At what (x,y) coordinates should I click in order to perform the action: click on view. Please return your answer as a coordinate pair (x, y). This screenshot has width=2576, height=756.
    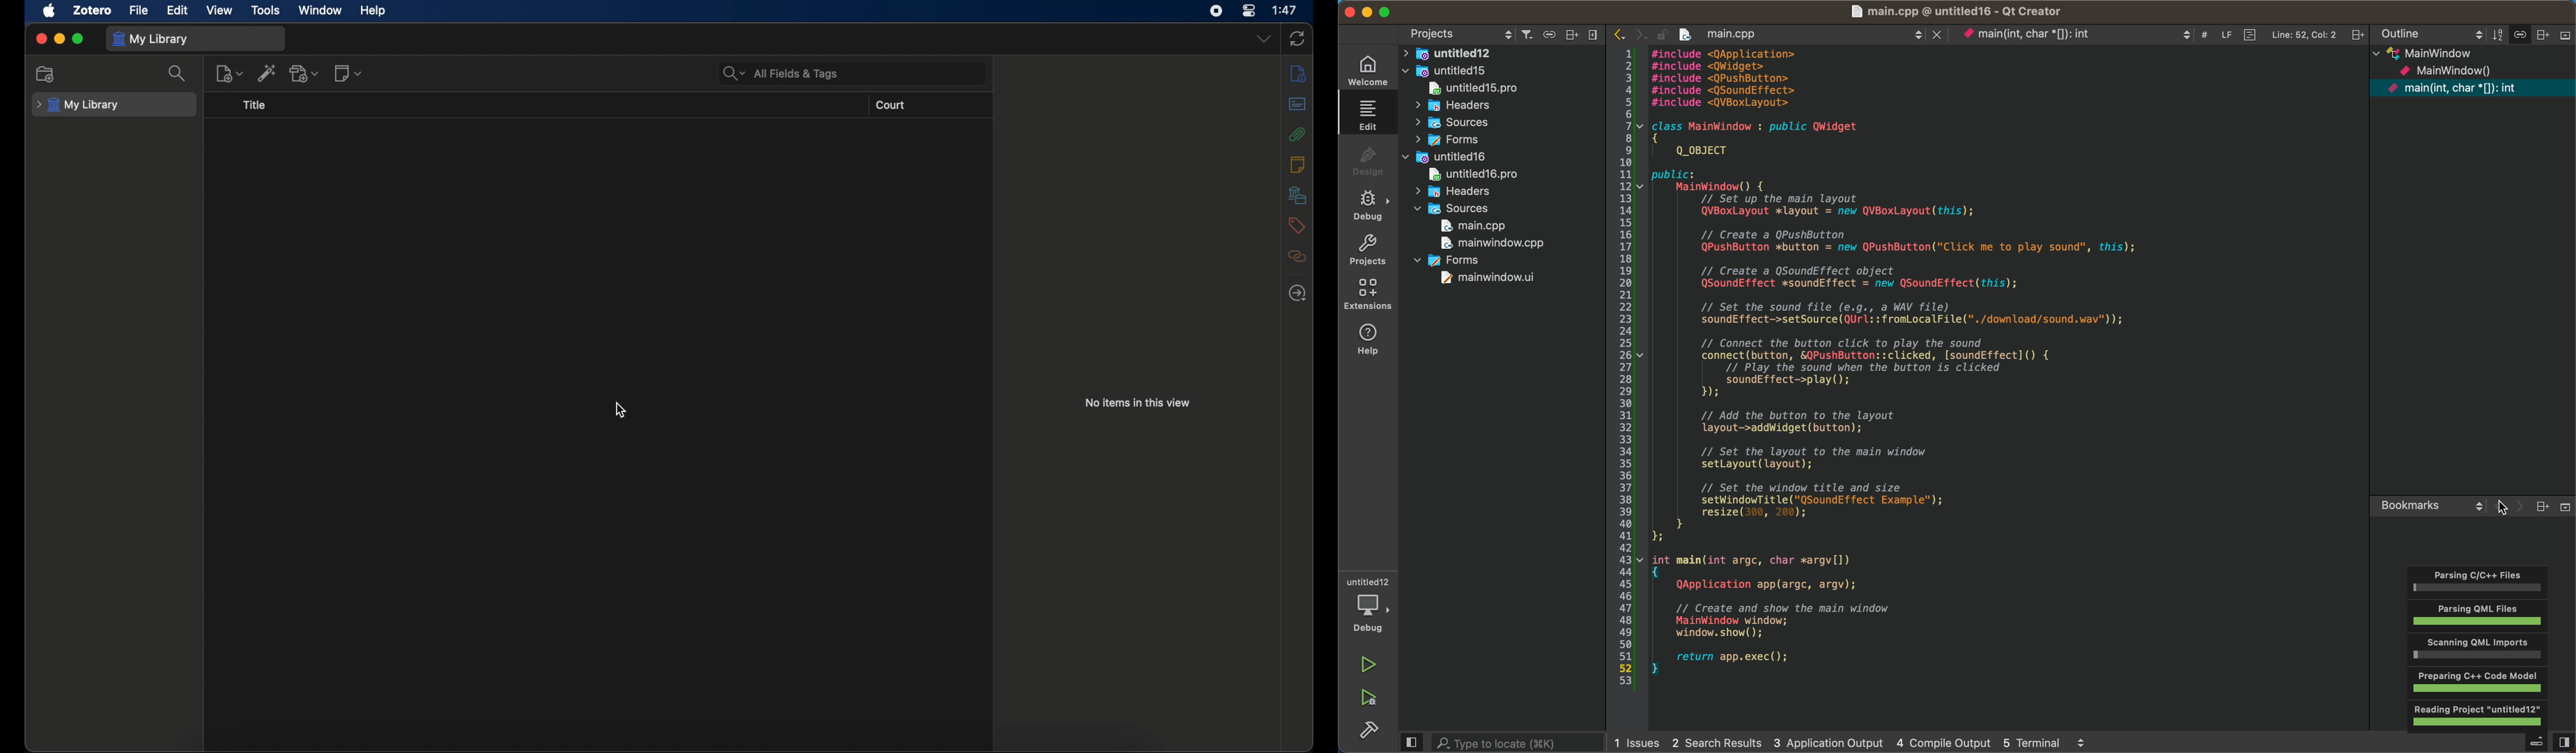
    Looking at the image, I should click on (218, 10).